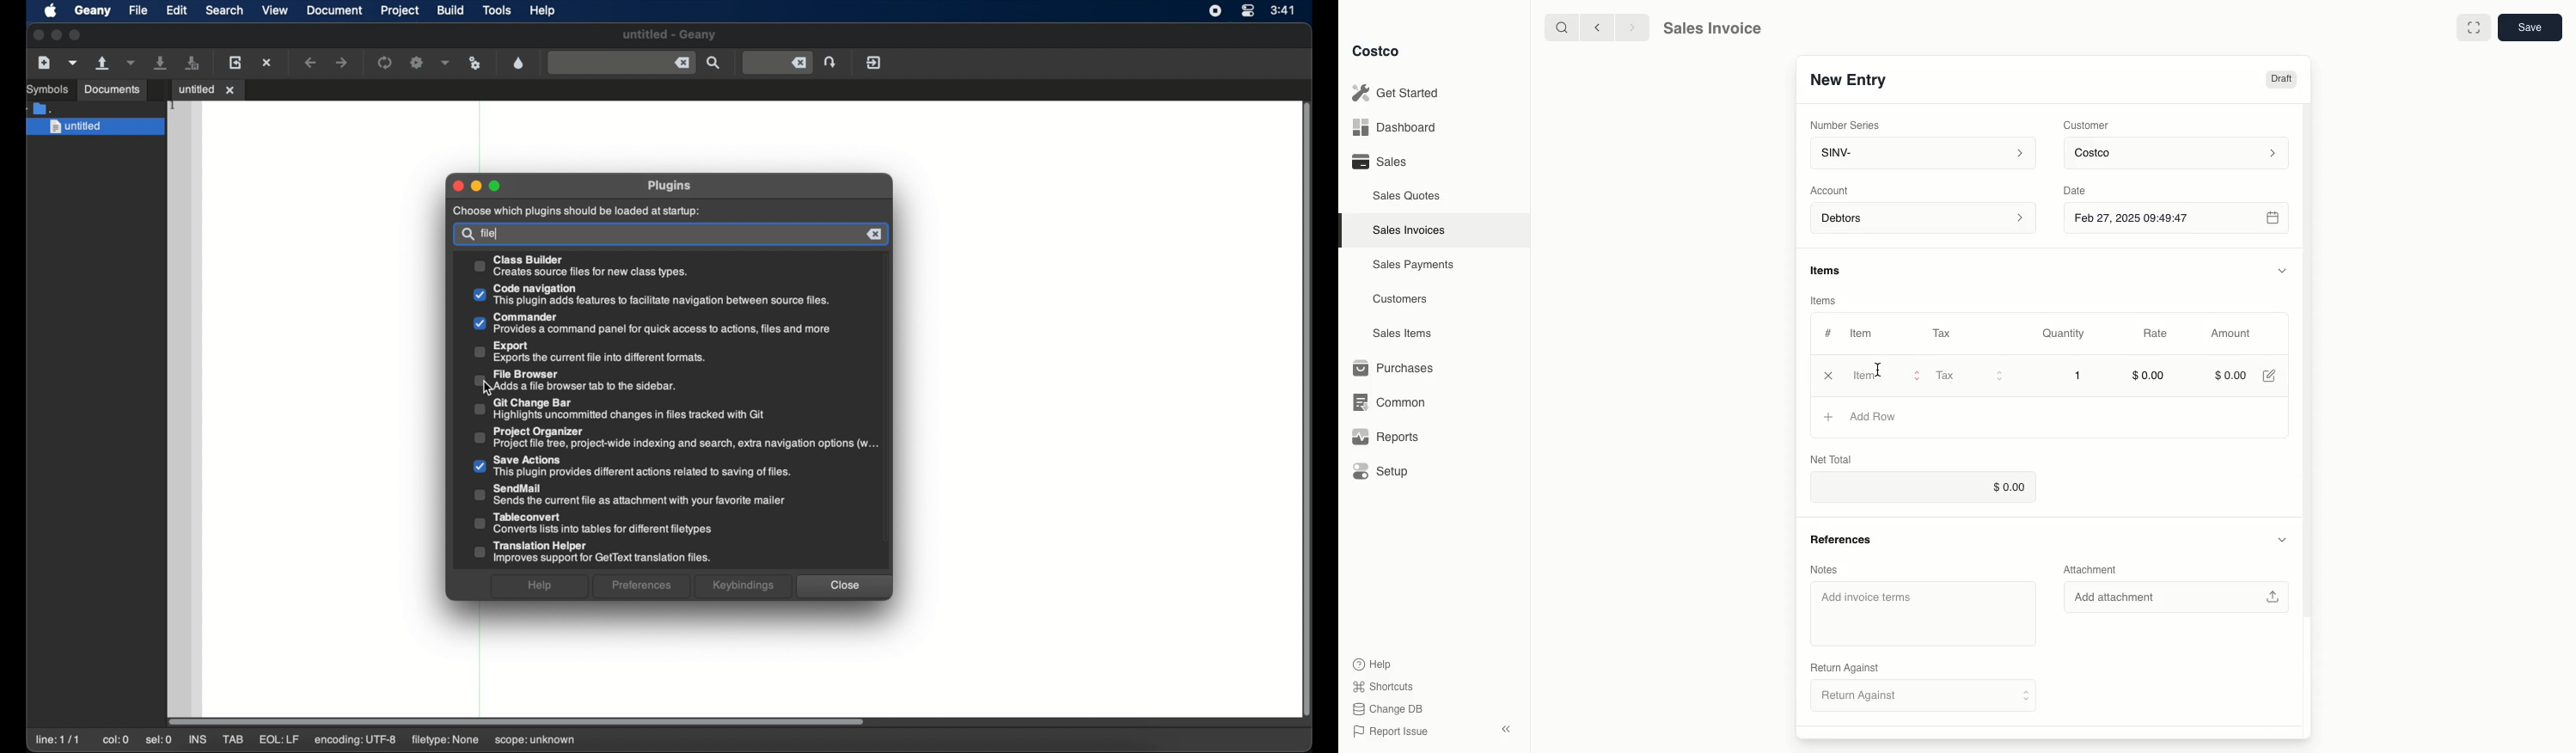  What do you see at coordinates (2229, 334) in the screenshot?
I see `Amount` at bounding box center [2229, 334].